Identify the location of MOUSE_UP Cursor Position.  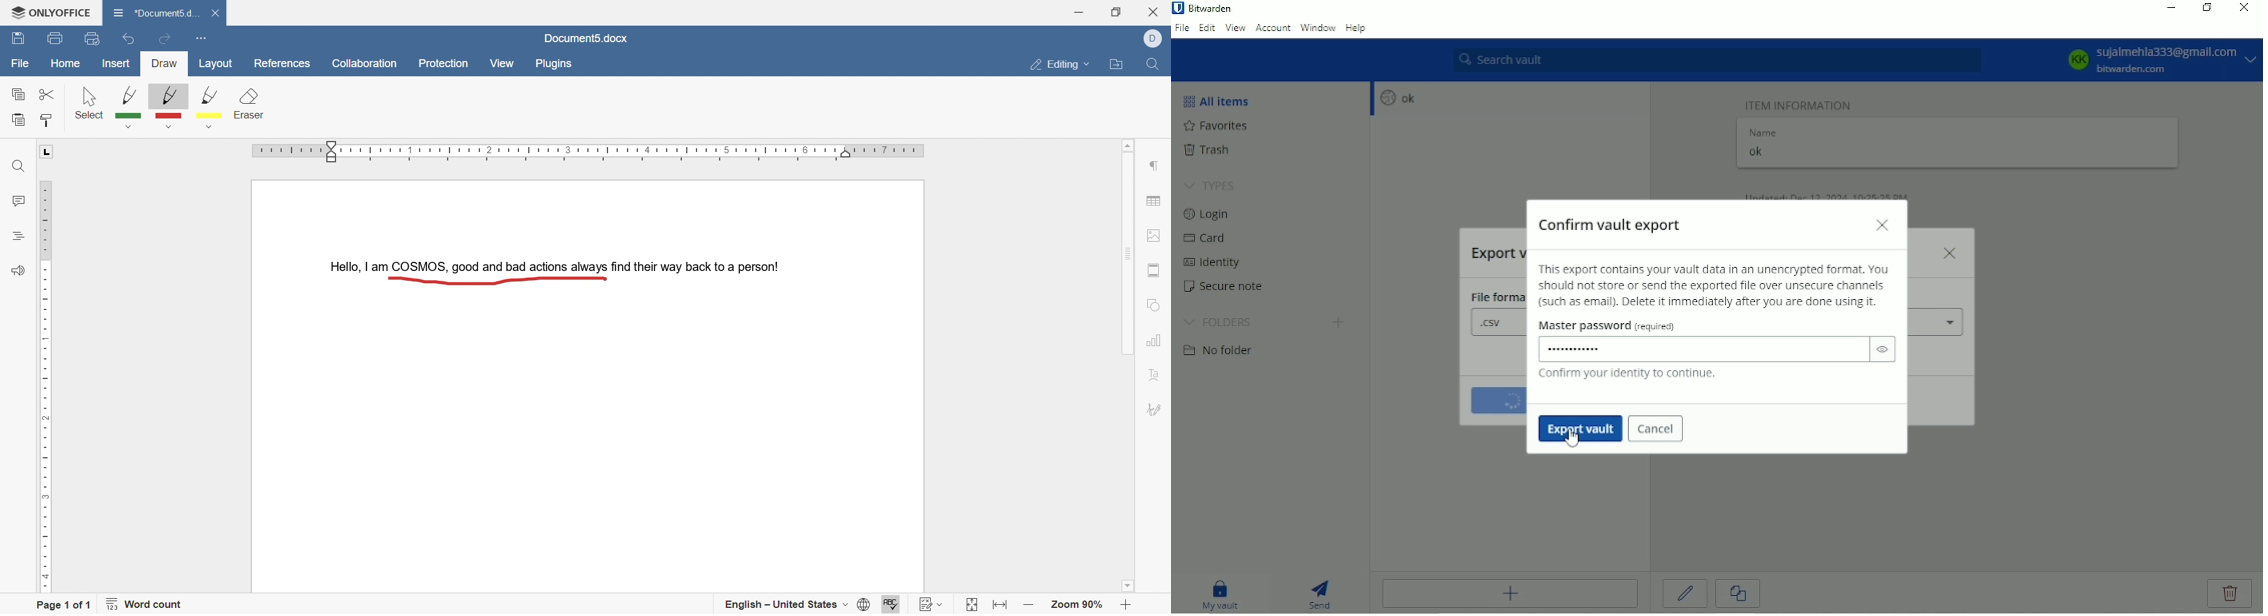
(605, 280).